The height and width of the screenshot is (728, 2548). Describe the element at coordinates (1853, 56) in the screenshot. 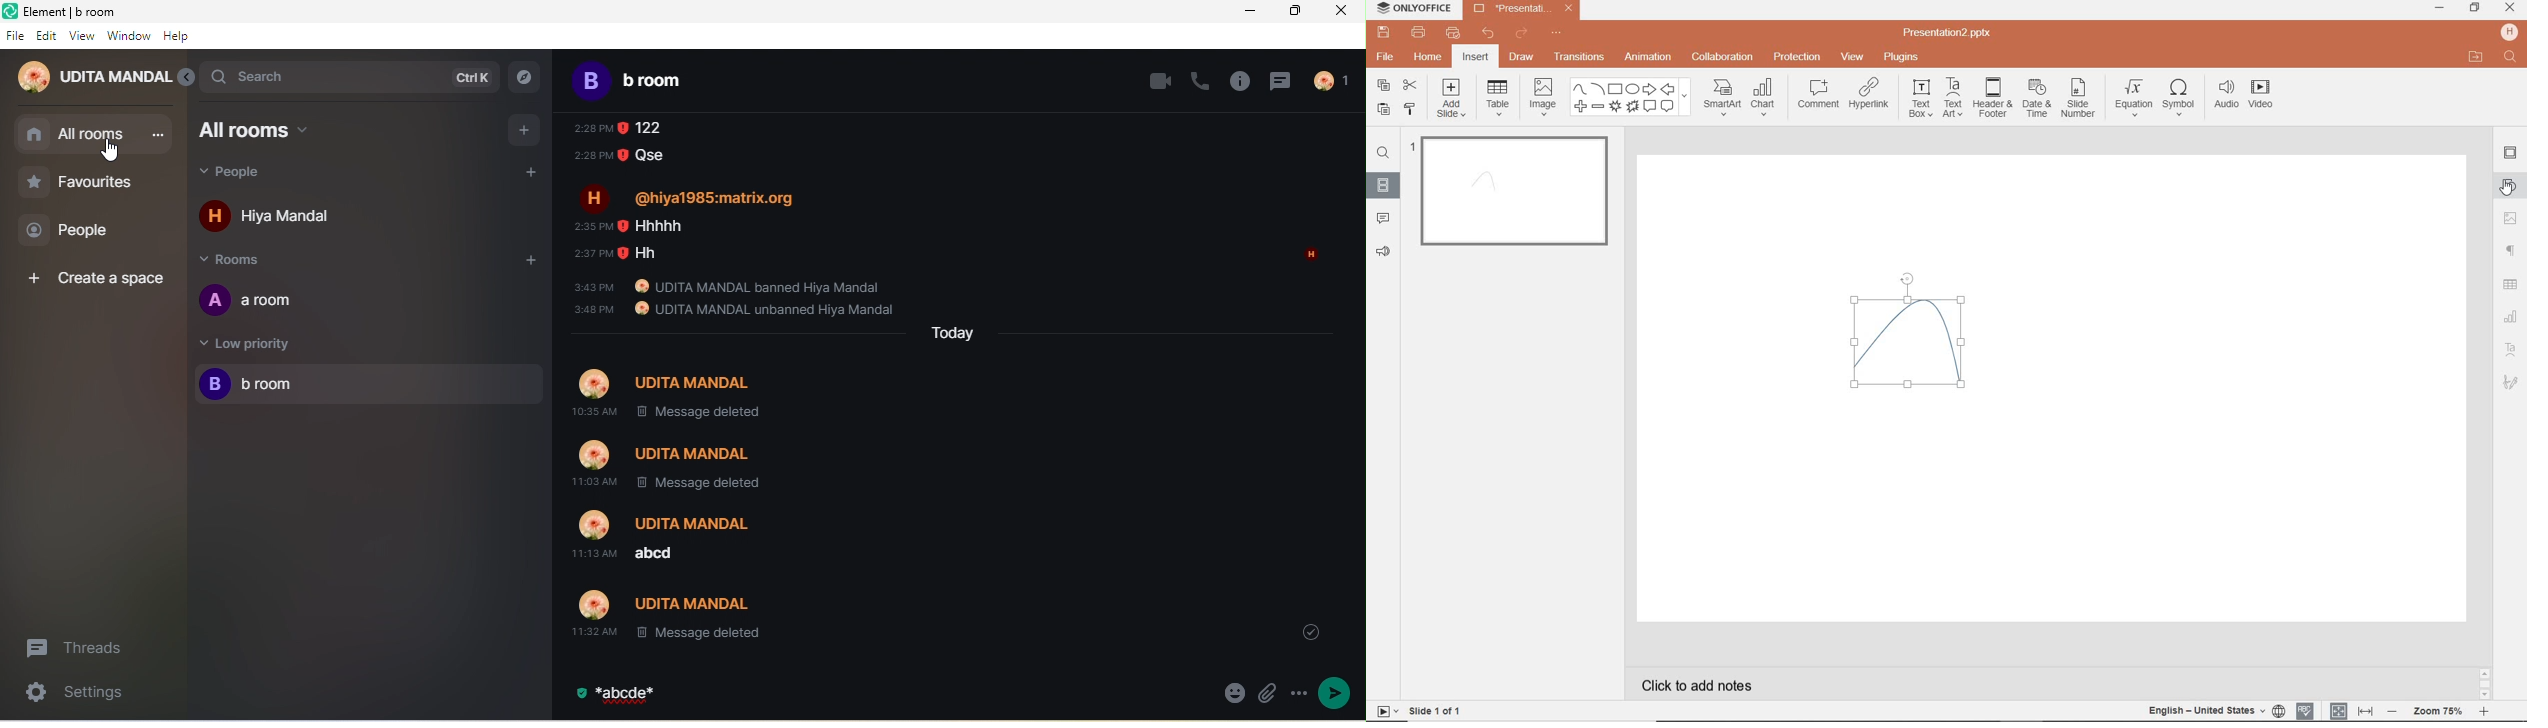

I see `VIEW` at that location.